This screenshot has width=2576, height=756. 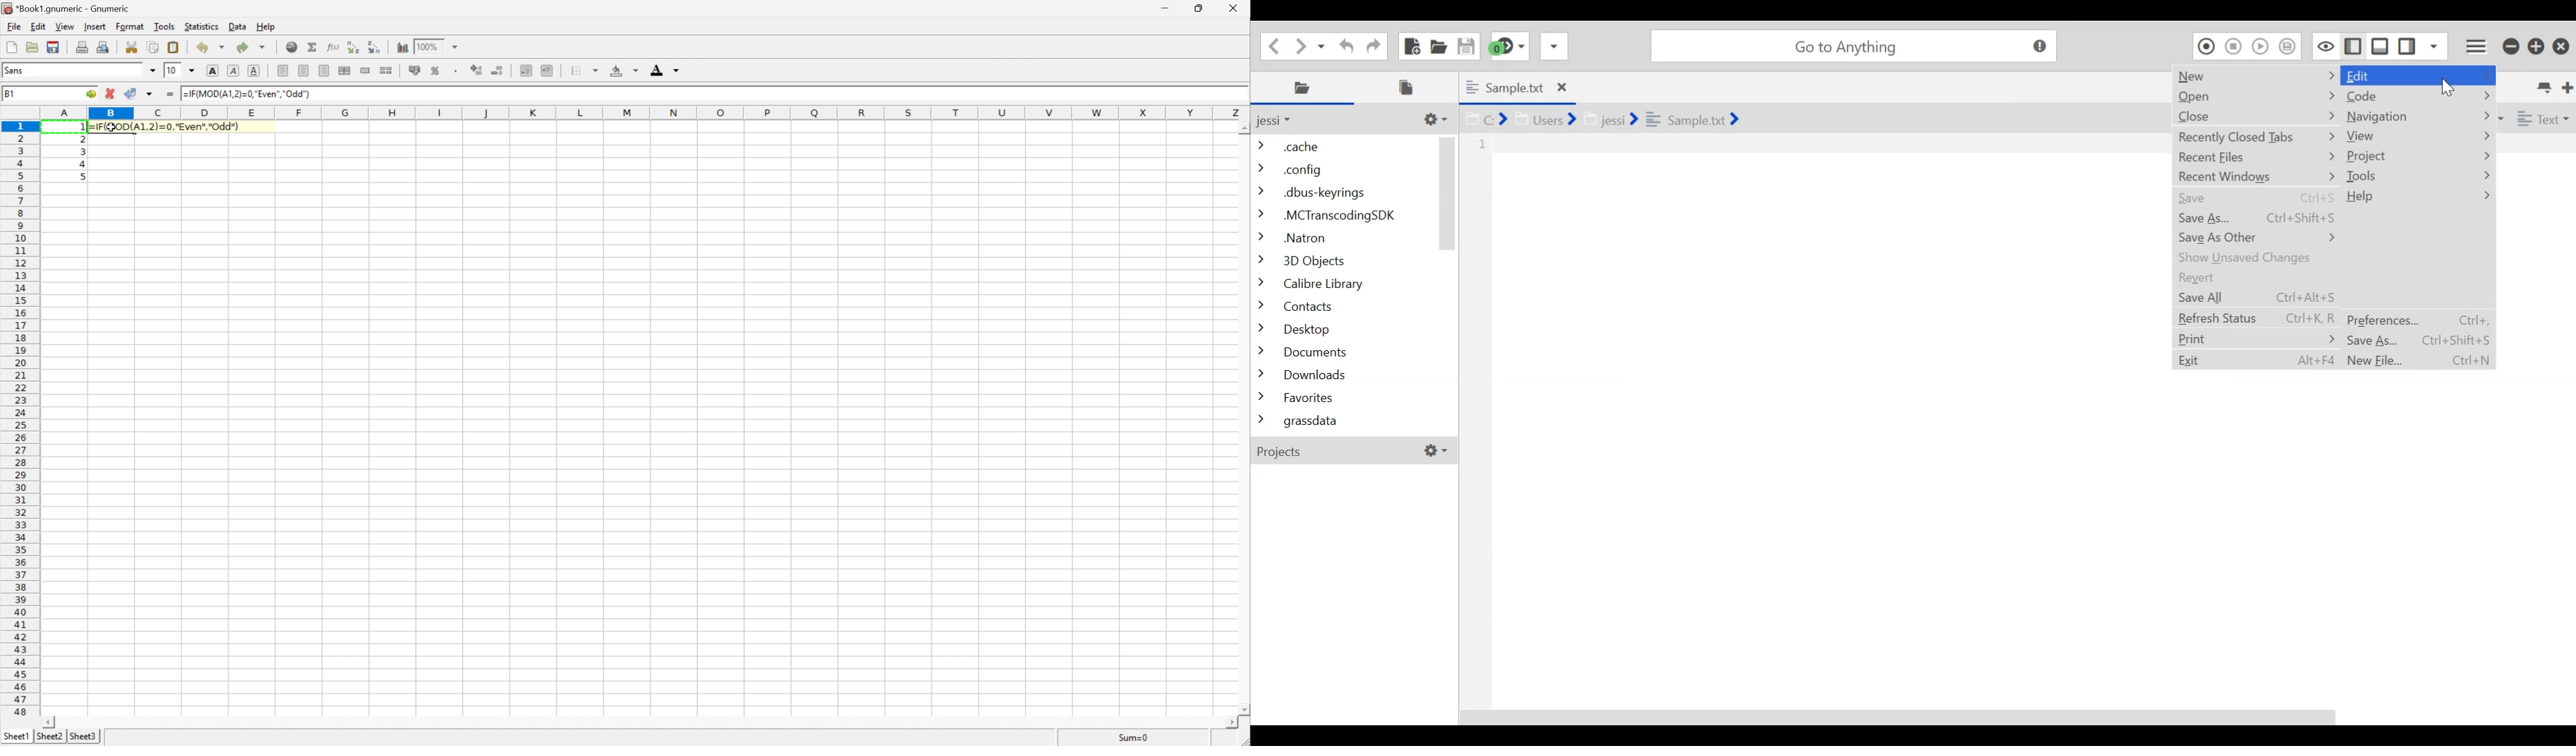 I want to click on Edit, so click(x=39, y=25).